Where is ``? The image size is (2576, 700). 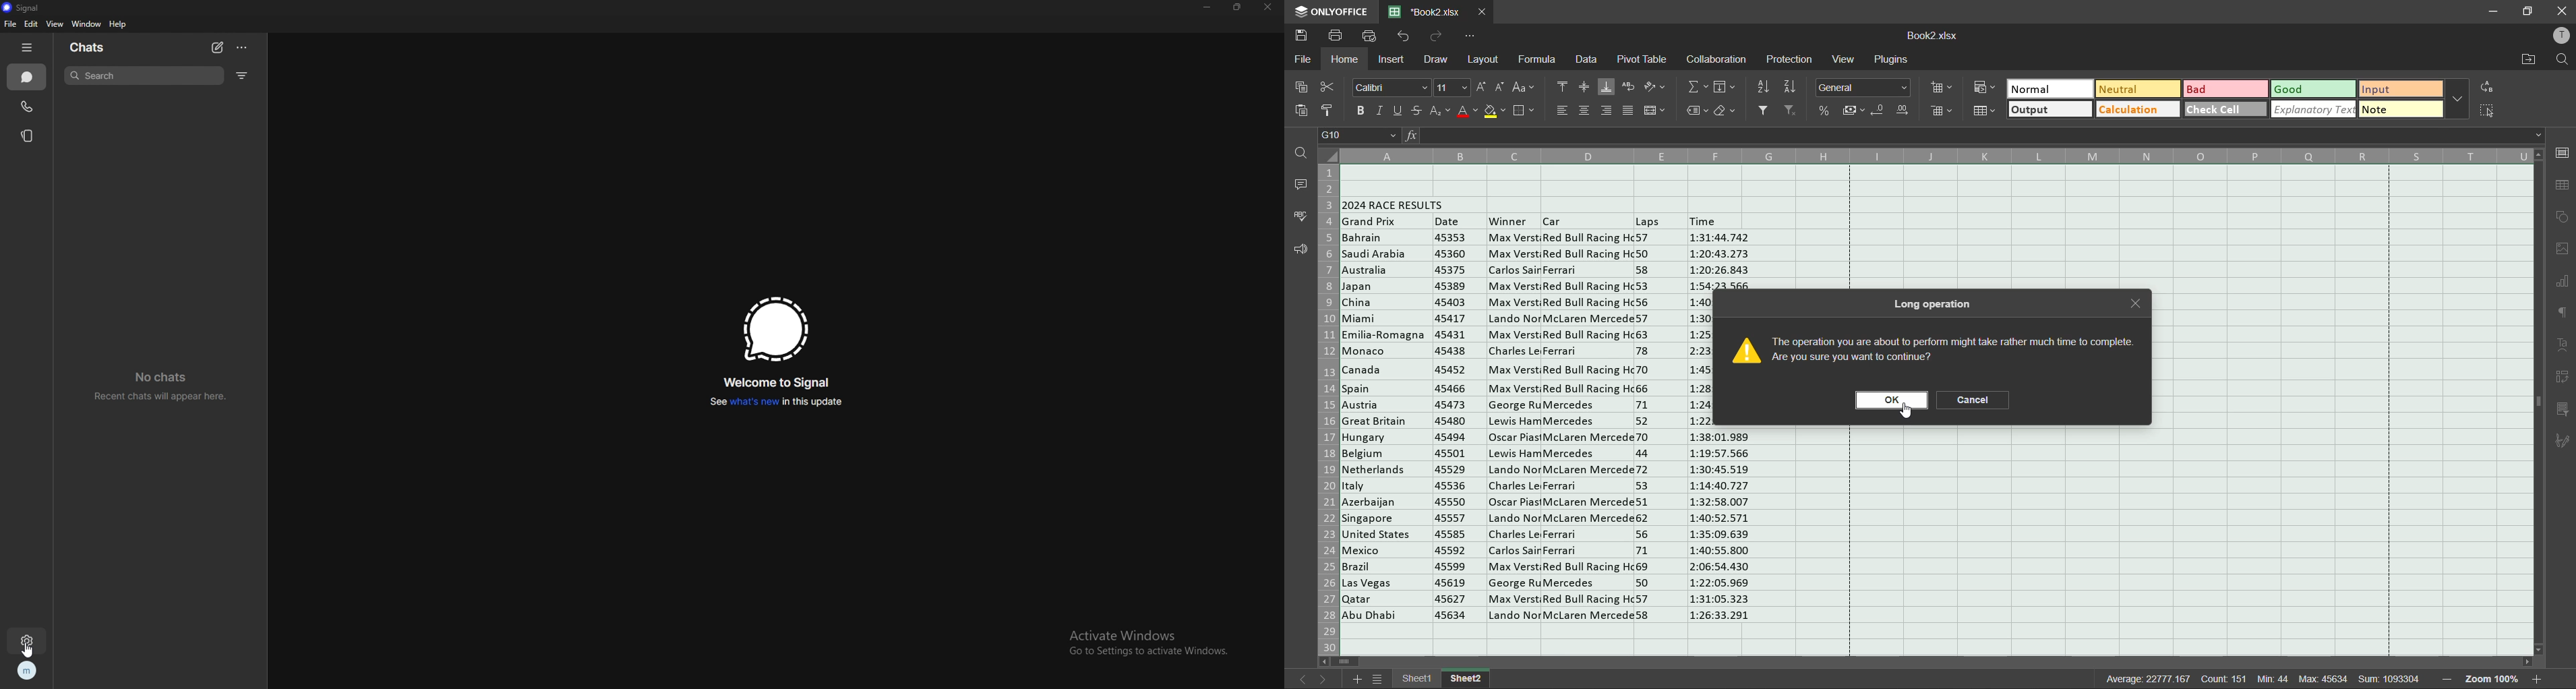  is located at coordinates (1650, 220).